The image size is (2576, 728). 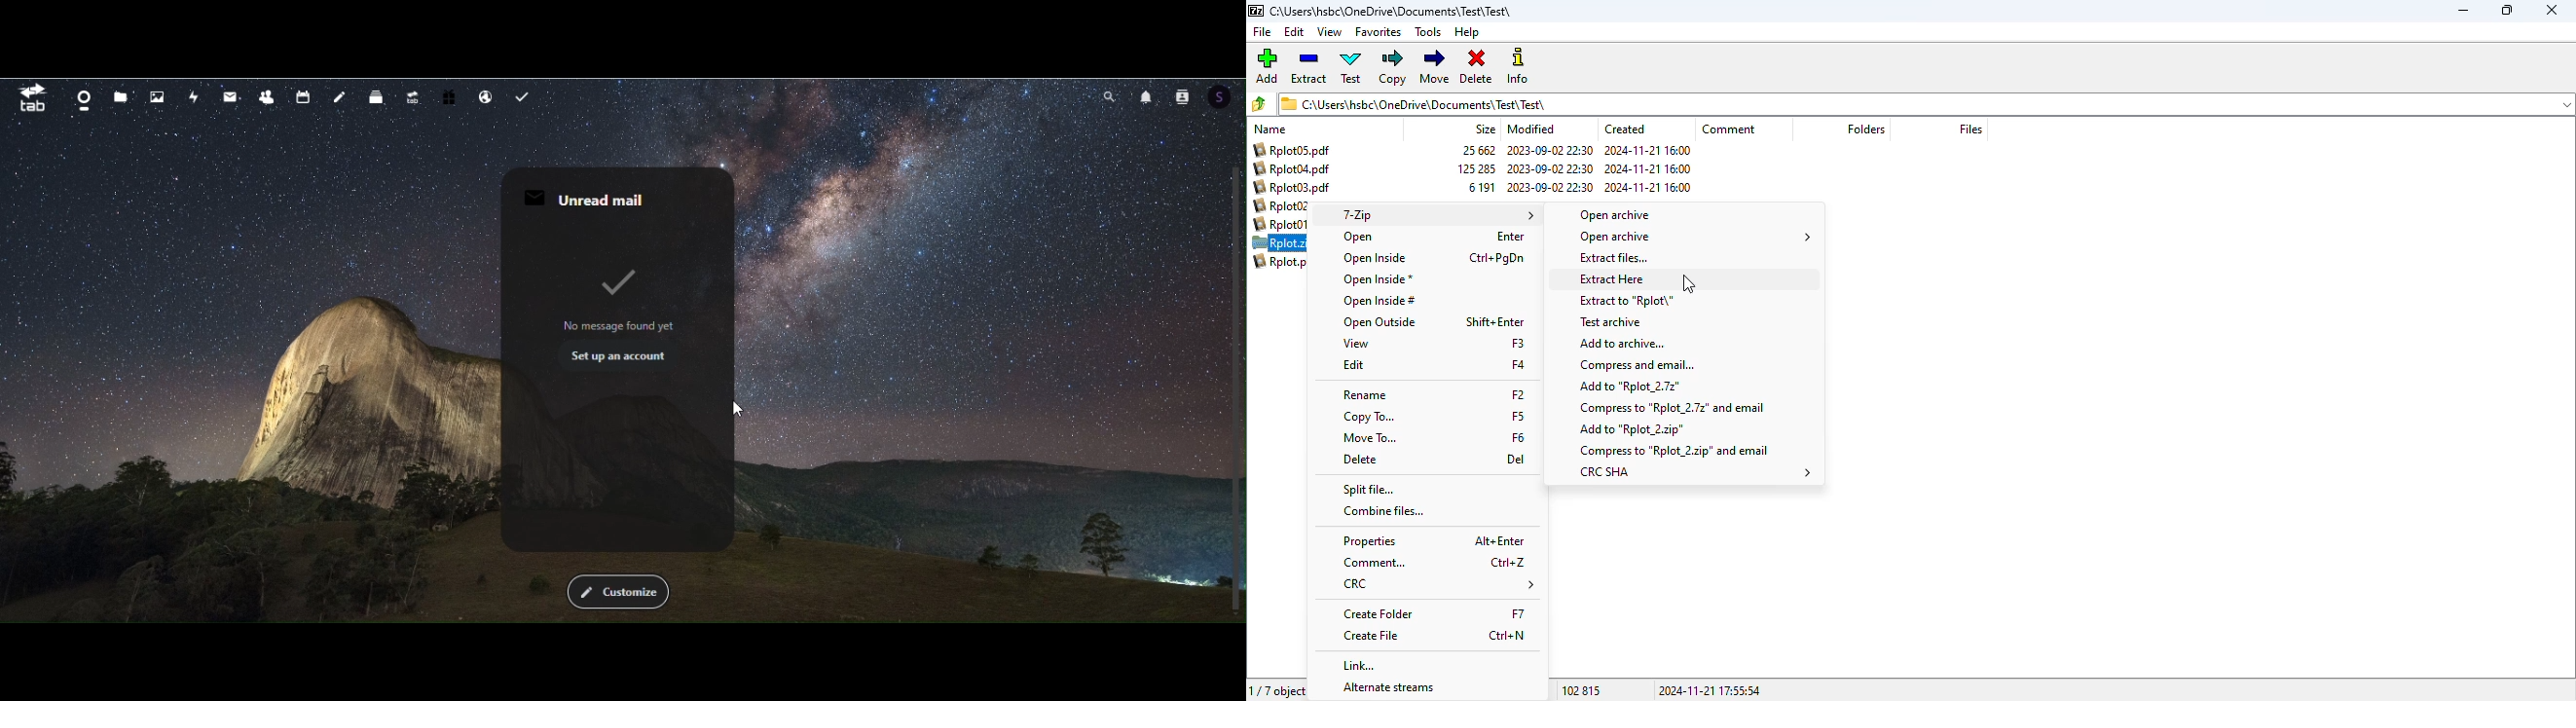 What do you see at coordinates (1380, 614) in the screenshot?
I see `Create folder` at bounding box center [1380, 614].